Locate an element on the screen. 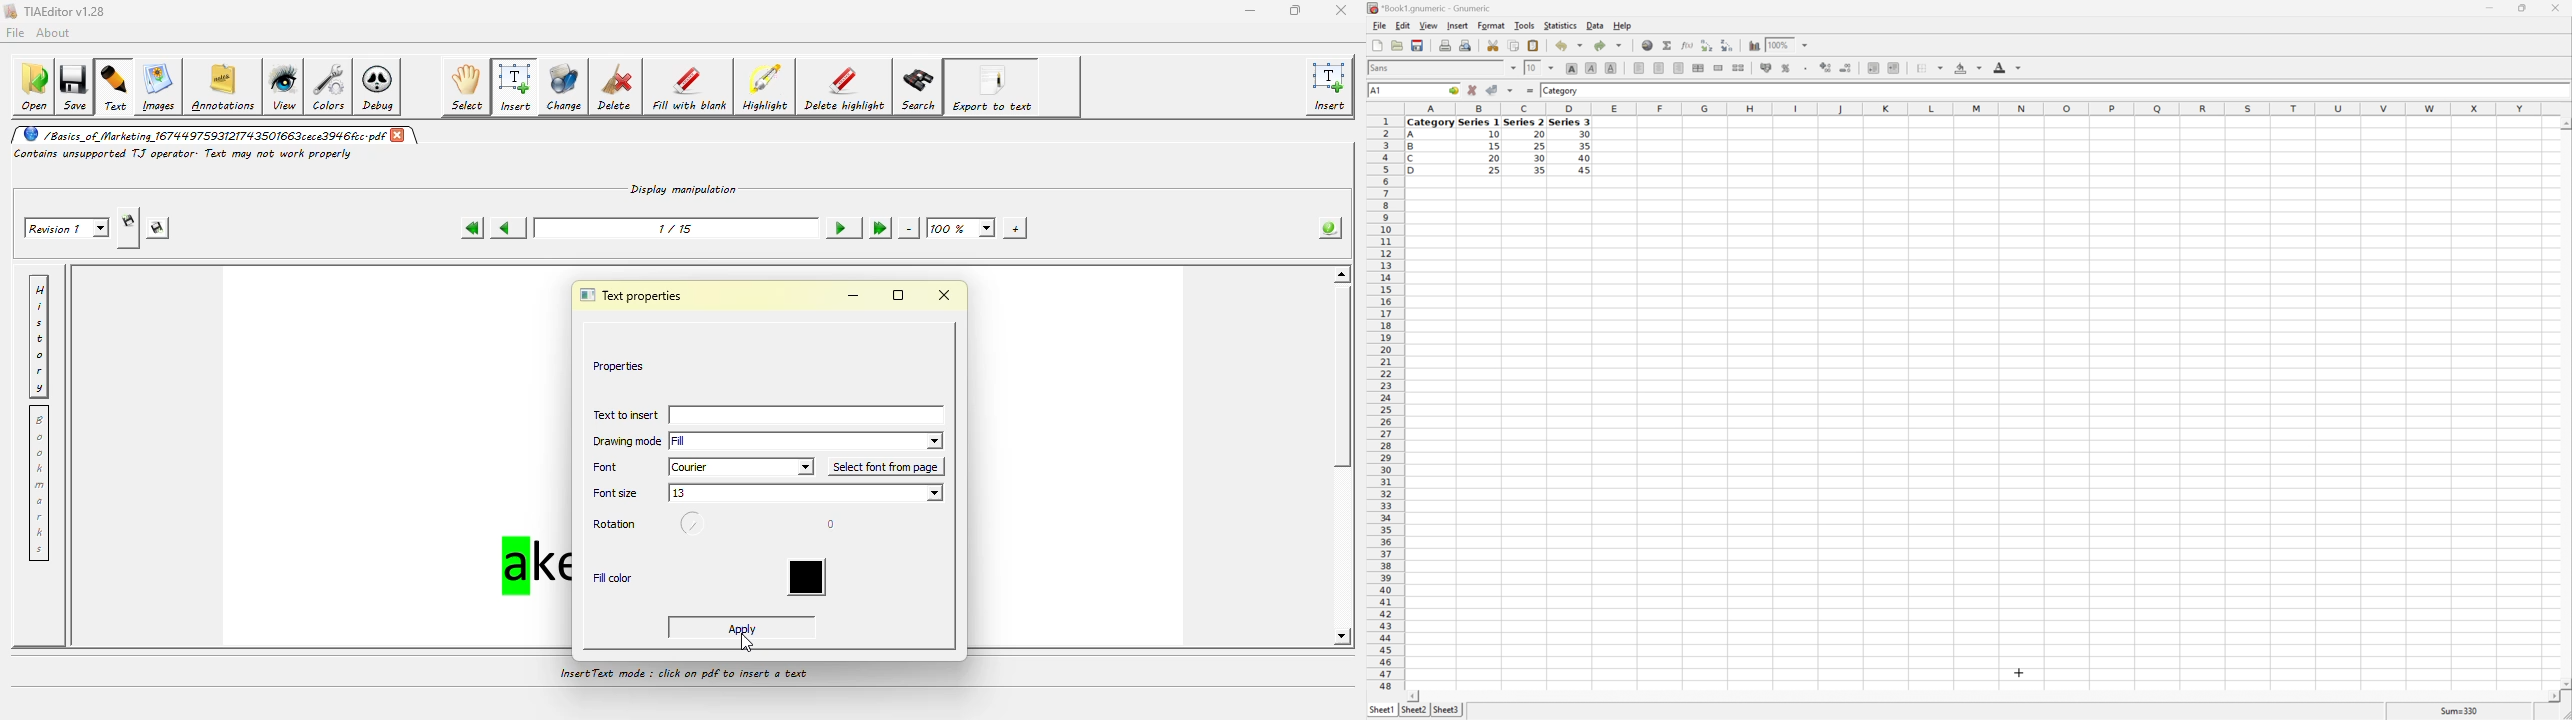 This screenshot has width=2576, height=728. 10 is located at coordinates (1494, 135).